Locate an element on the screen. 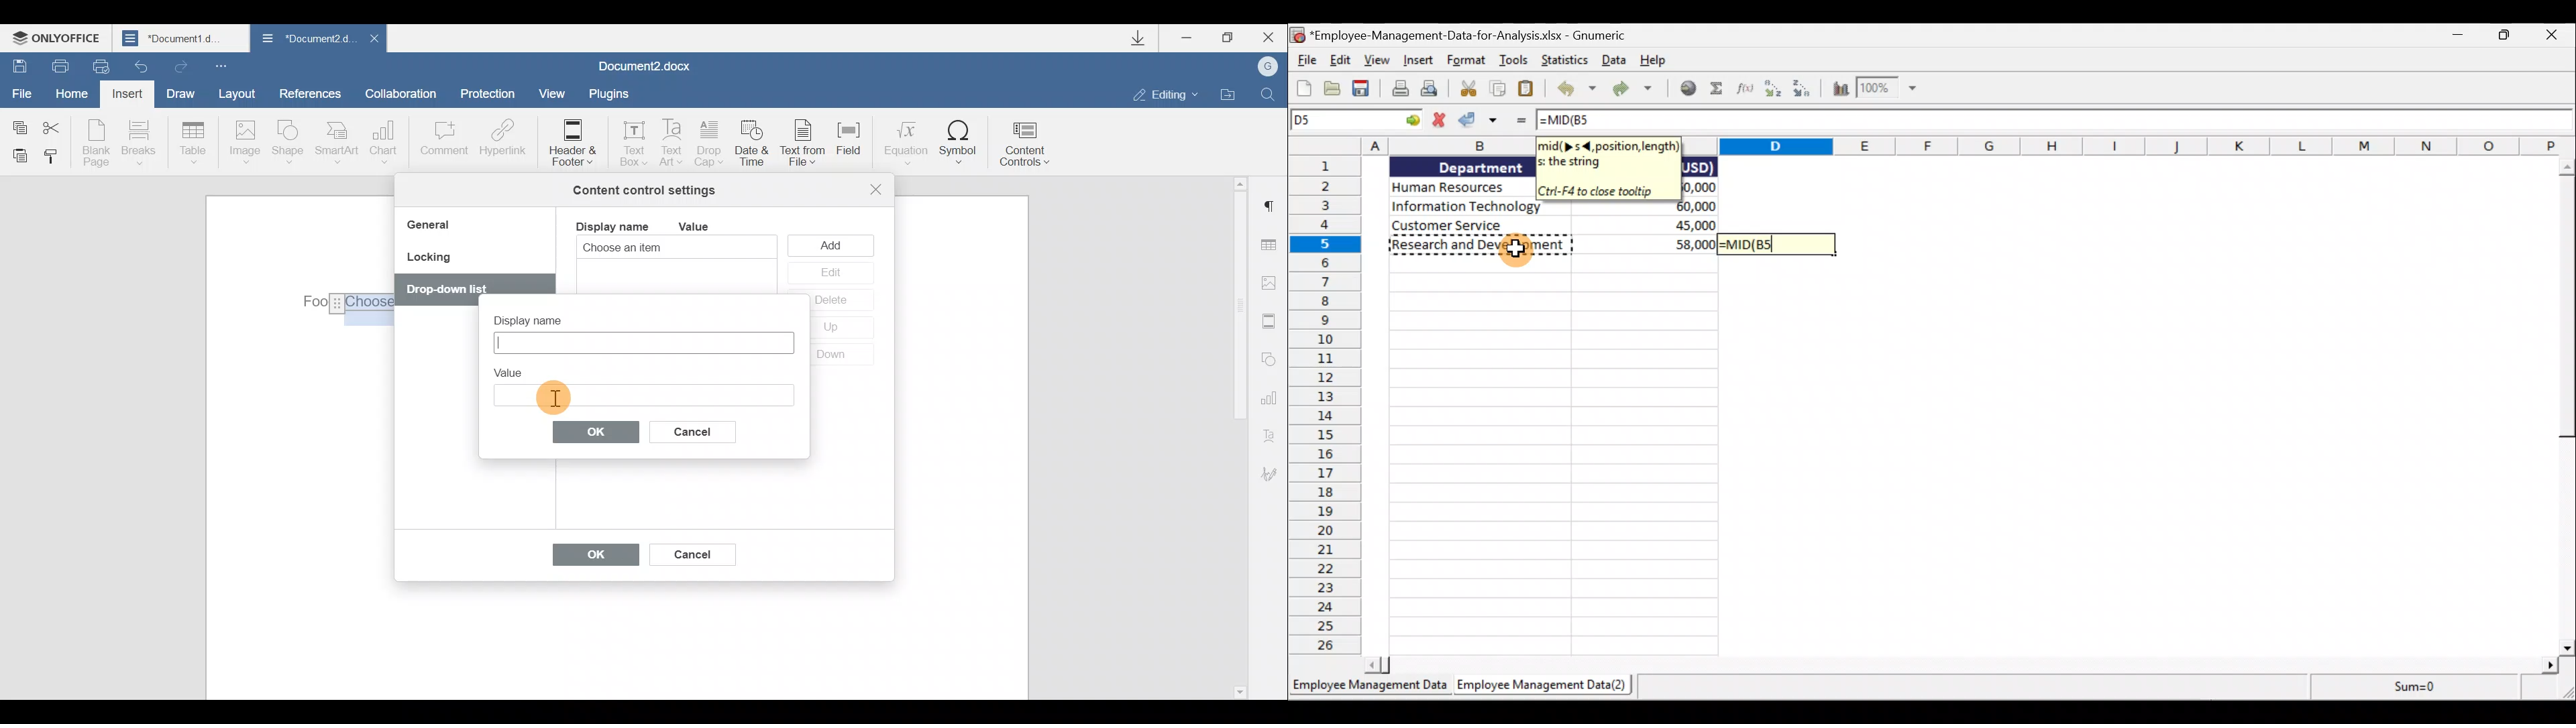 This screenshot has width=2576, height=728. =MID(B5 is located at coordinates (2055, 119).